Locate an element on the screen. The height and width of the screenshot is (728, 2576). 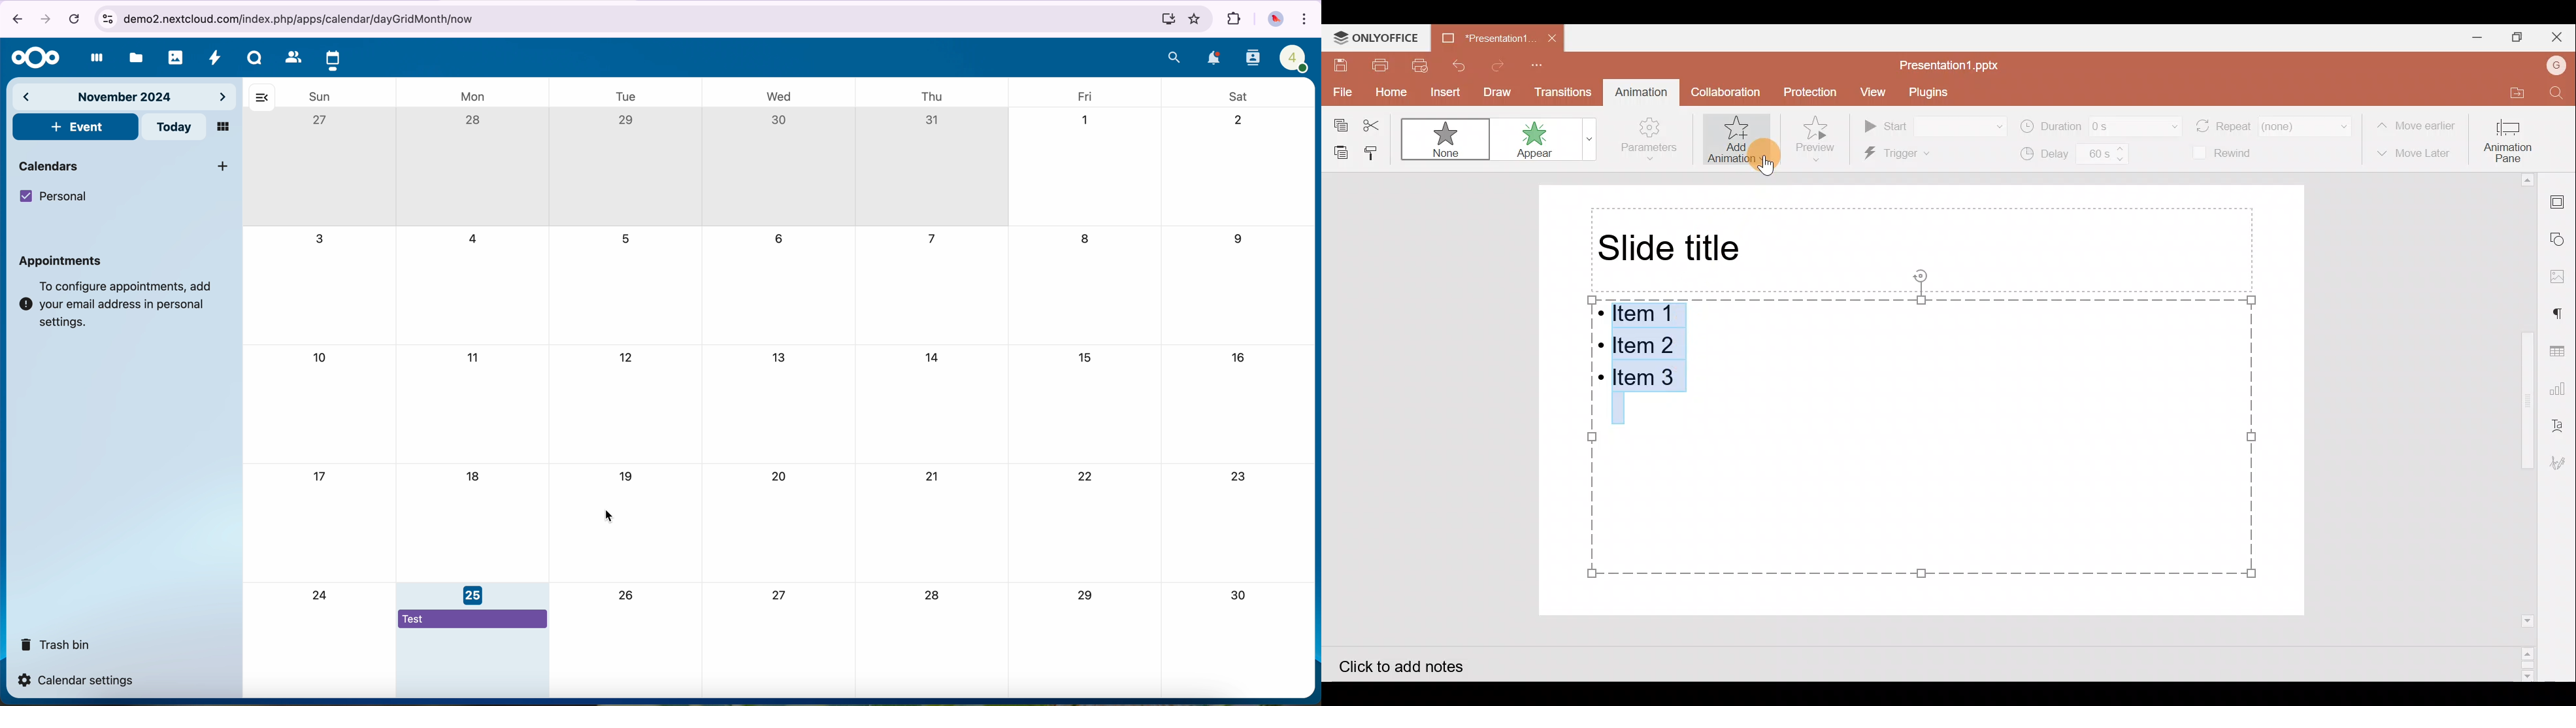
21 is located at coordinates (934, 475).